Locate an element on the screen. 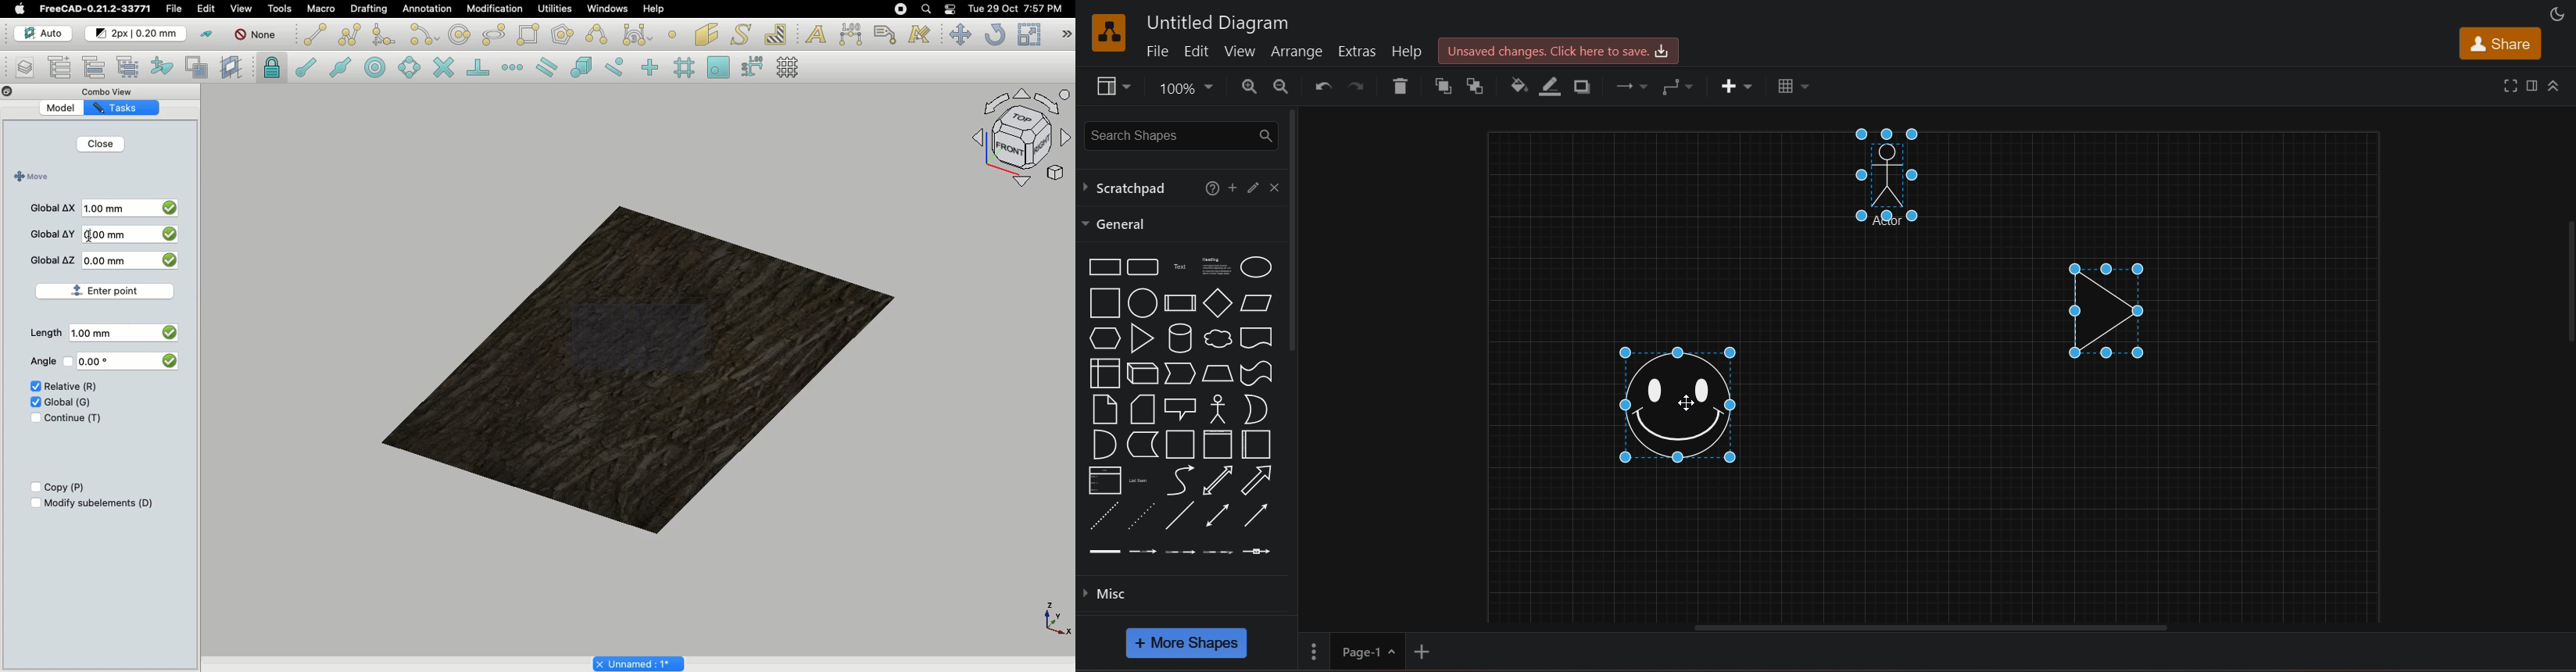  fill color  is located at coordinates (1517, 82).